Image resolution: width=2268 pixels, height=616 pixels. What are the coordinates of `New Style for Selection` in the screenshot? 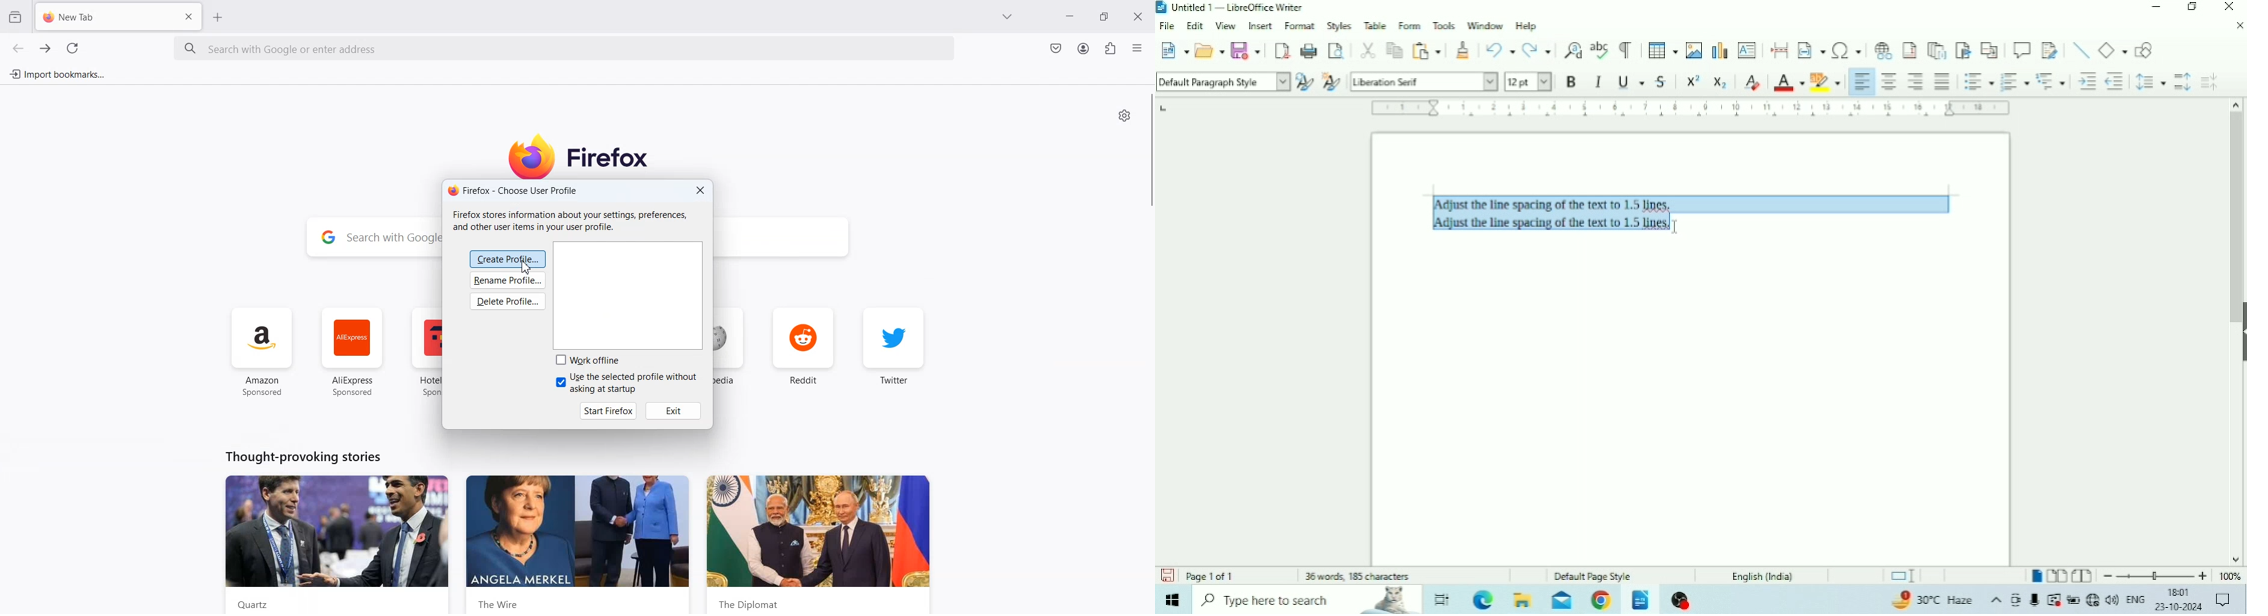 It's located at (1331, 79).